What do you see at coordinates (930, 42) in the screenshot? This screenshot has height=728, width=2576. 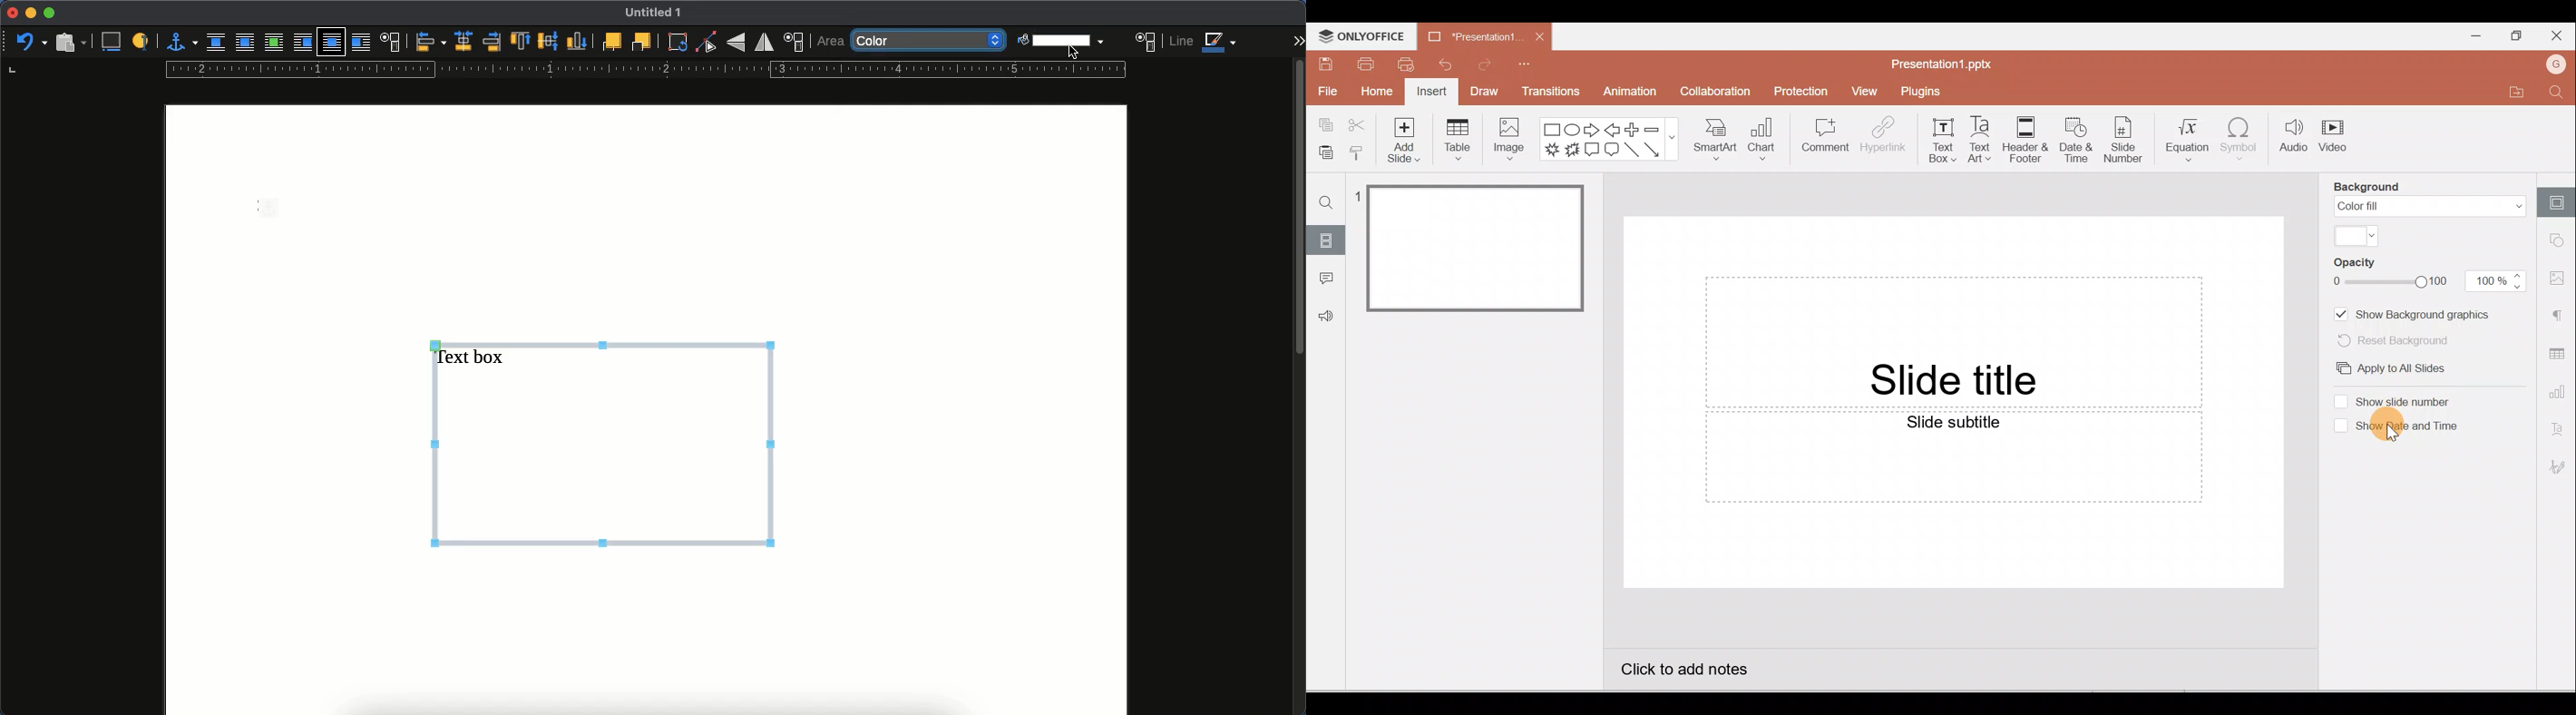 I see `none` at bounding box center [930, 42].